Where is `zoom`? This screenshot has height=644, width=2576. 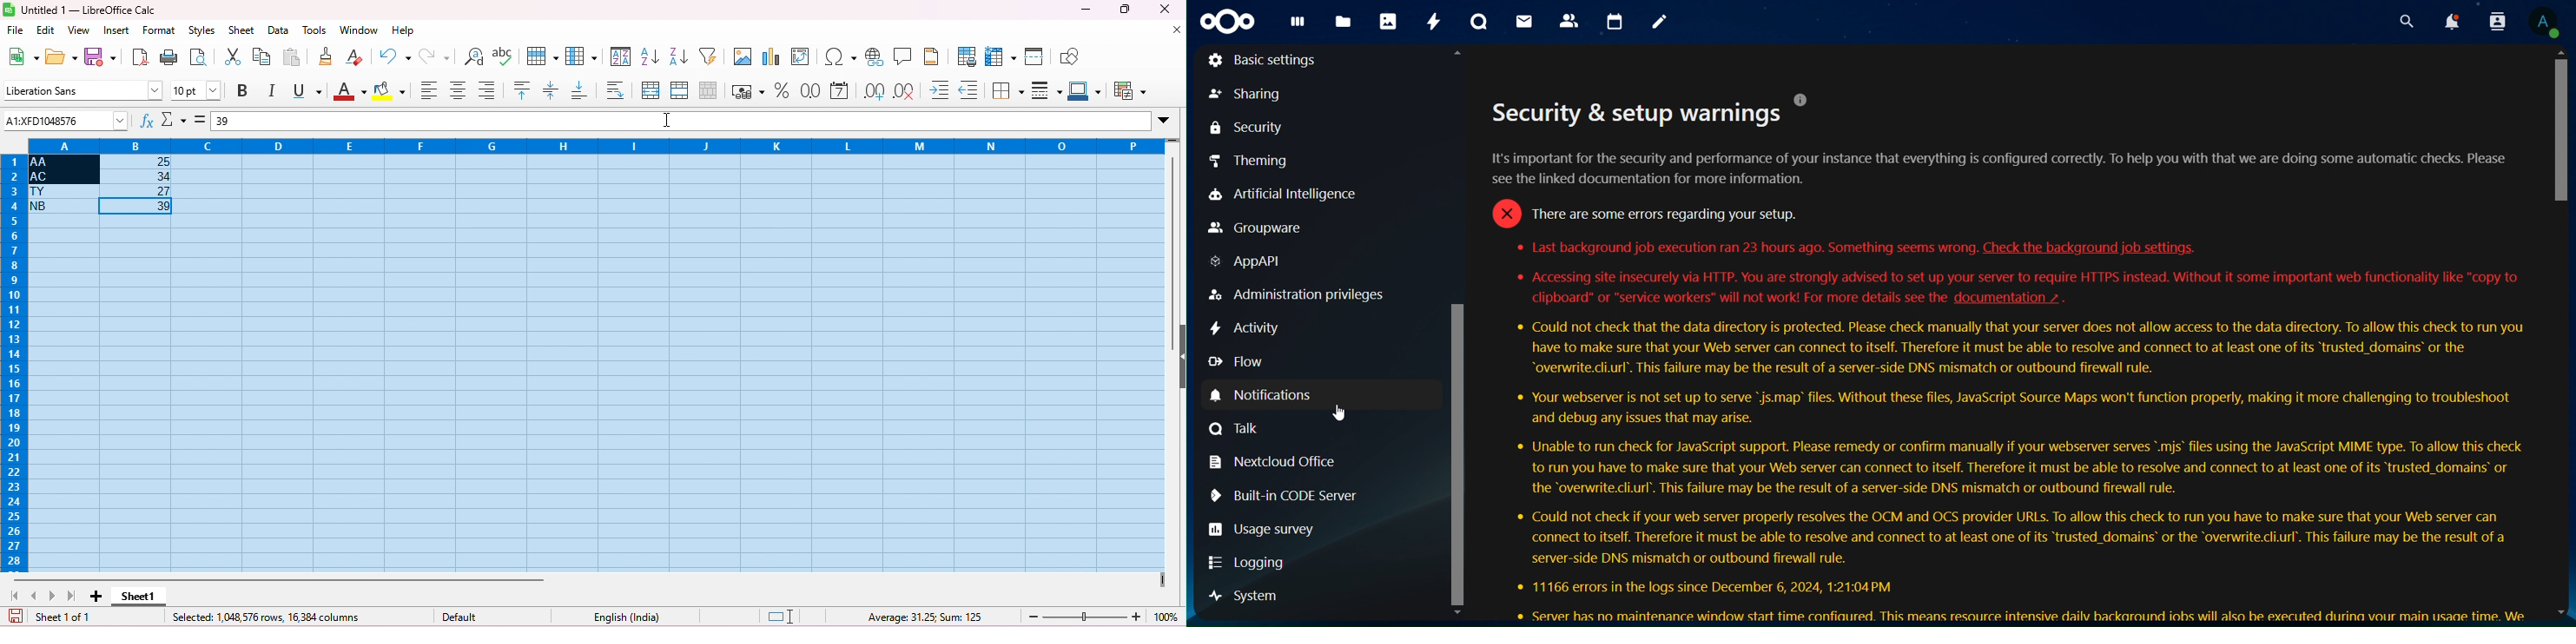
zoom is located at coordinates (1105, 616).